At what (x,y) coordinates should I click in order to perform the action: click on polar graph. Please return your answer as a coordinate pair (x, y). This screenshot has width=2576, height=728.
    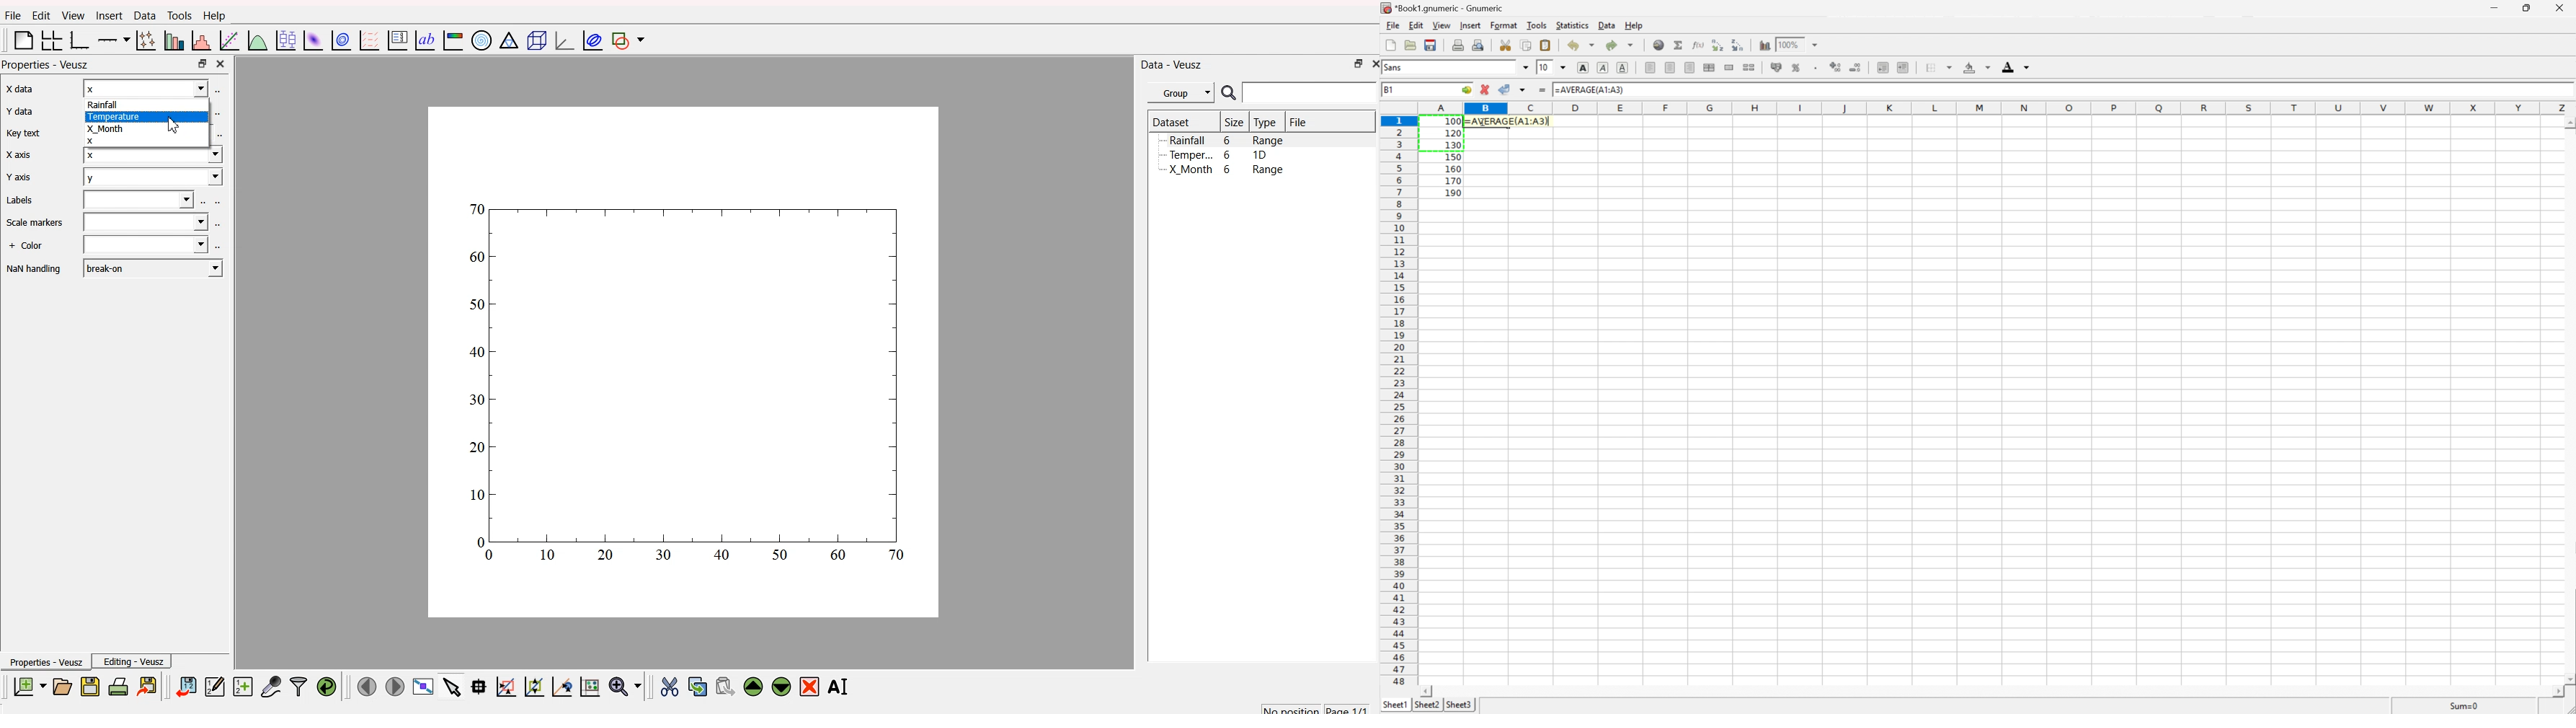
    Looking at the image, I should click on (483, 38).